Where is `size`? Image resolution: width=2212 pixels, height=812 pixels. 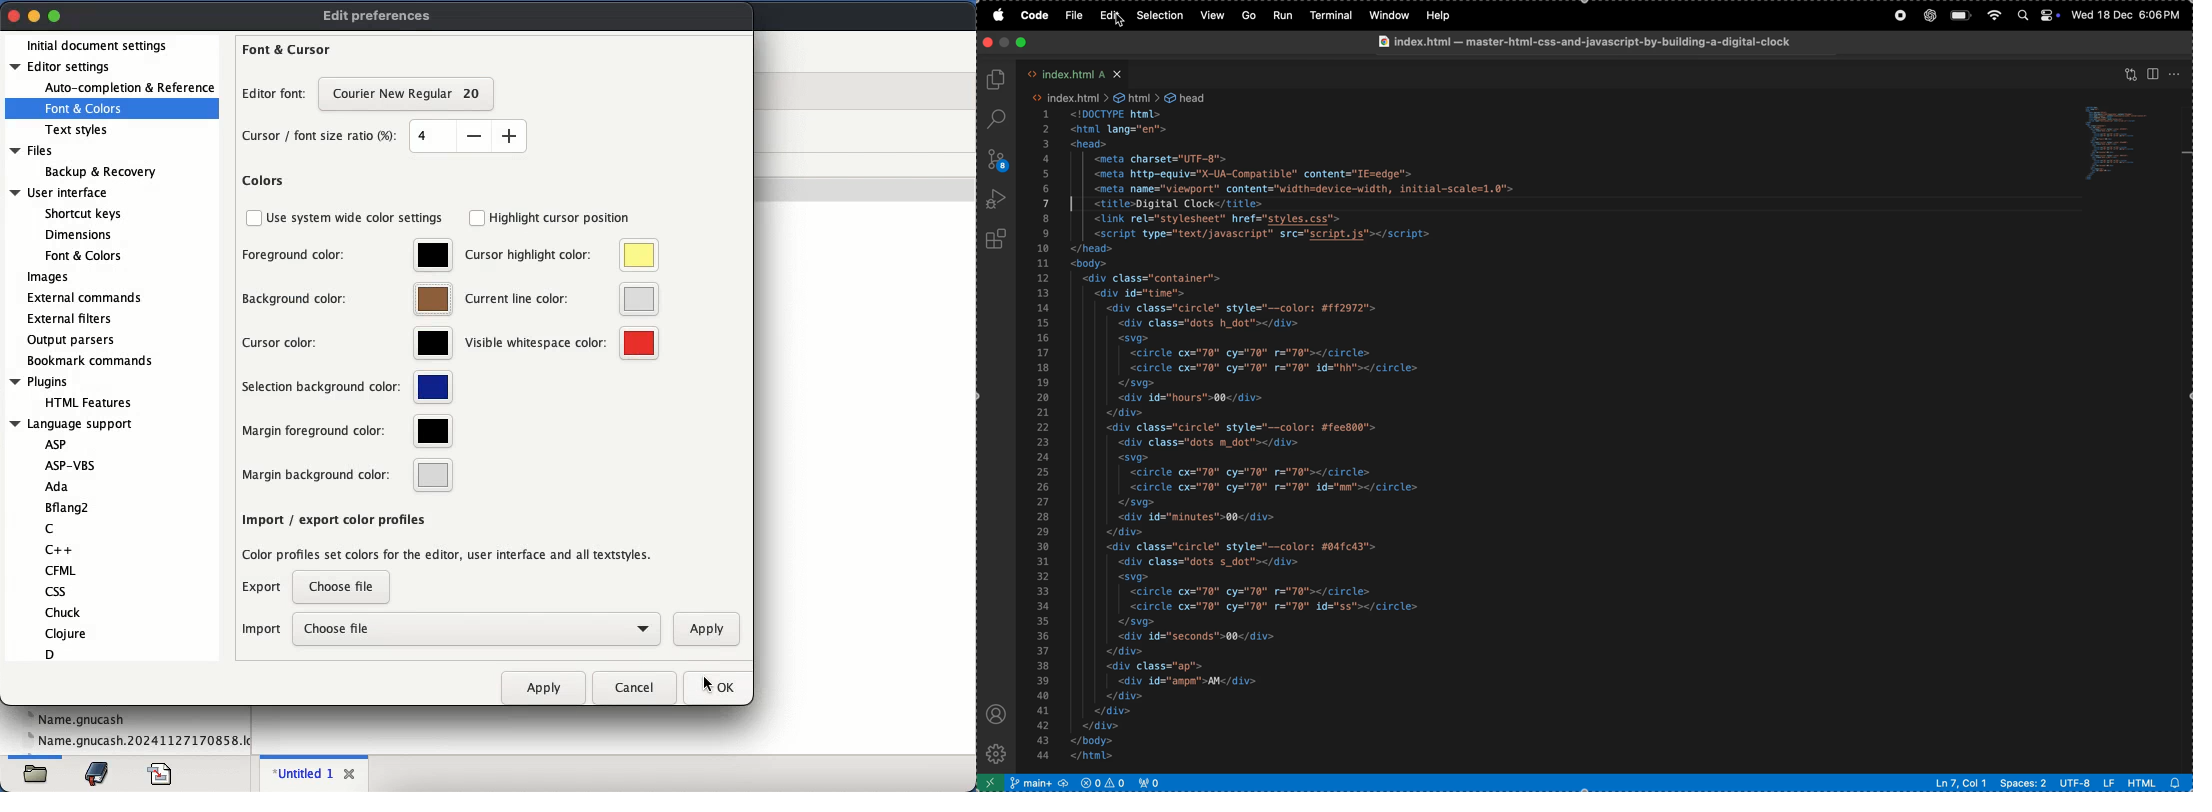
size is located at coordinates (469, 135).